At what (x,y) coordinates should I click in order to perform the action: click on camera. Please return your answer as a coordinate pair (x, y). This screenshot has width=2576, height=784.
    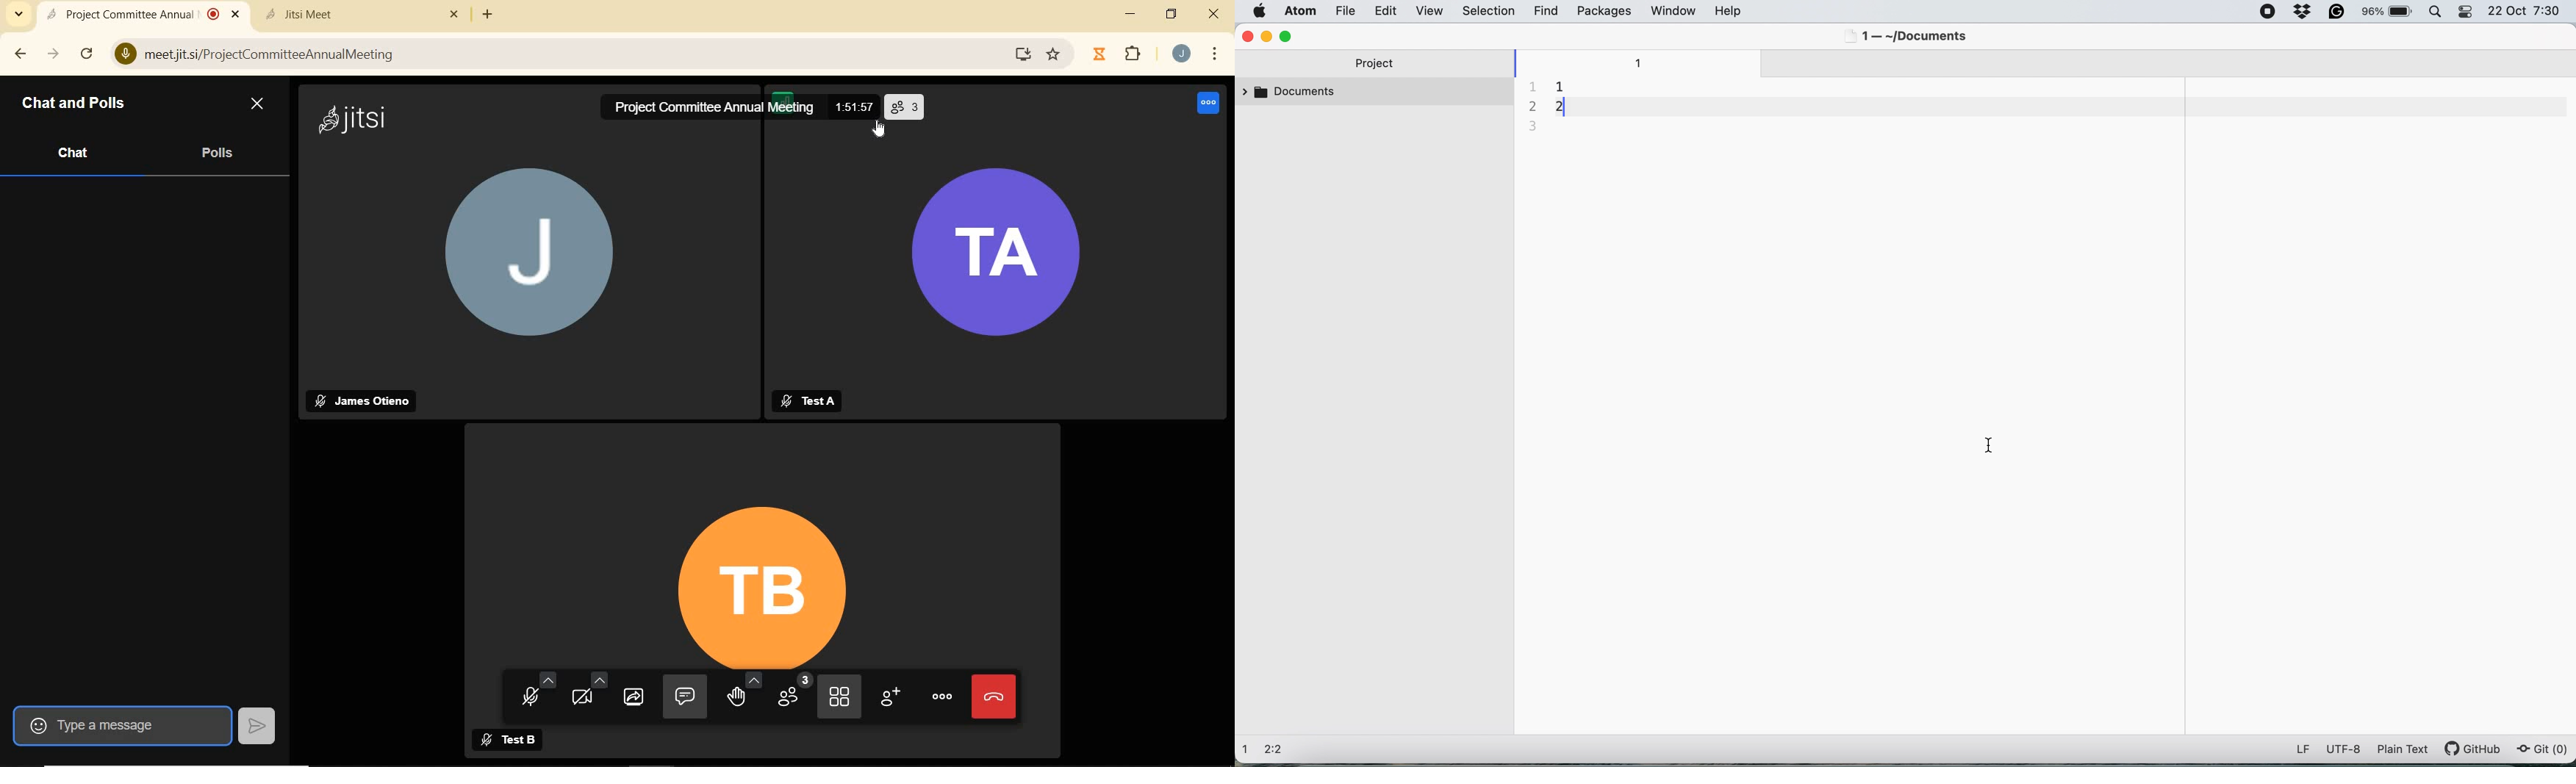
    Looking at the image, I should click on (588, 693).